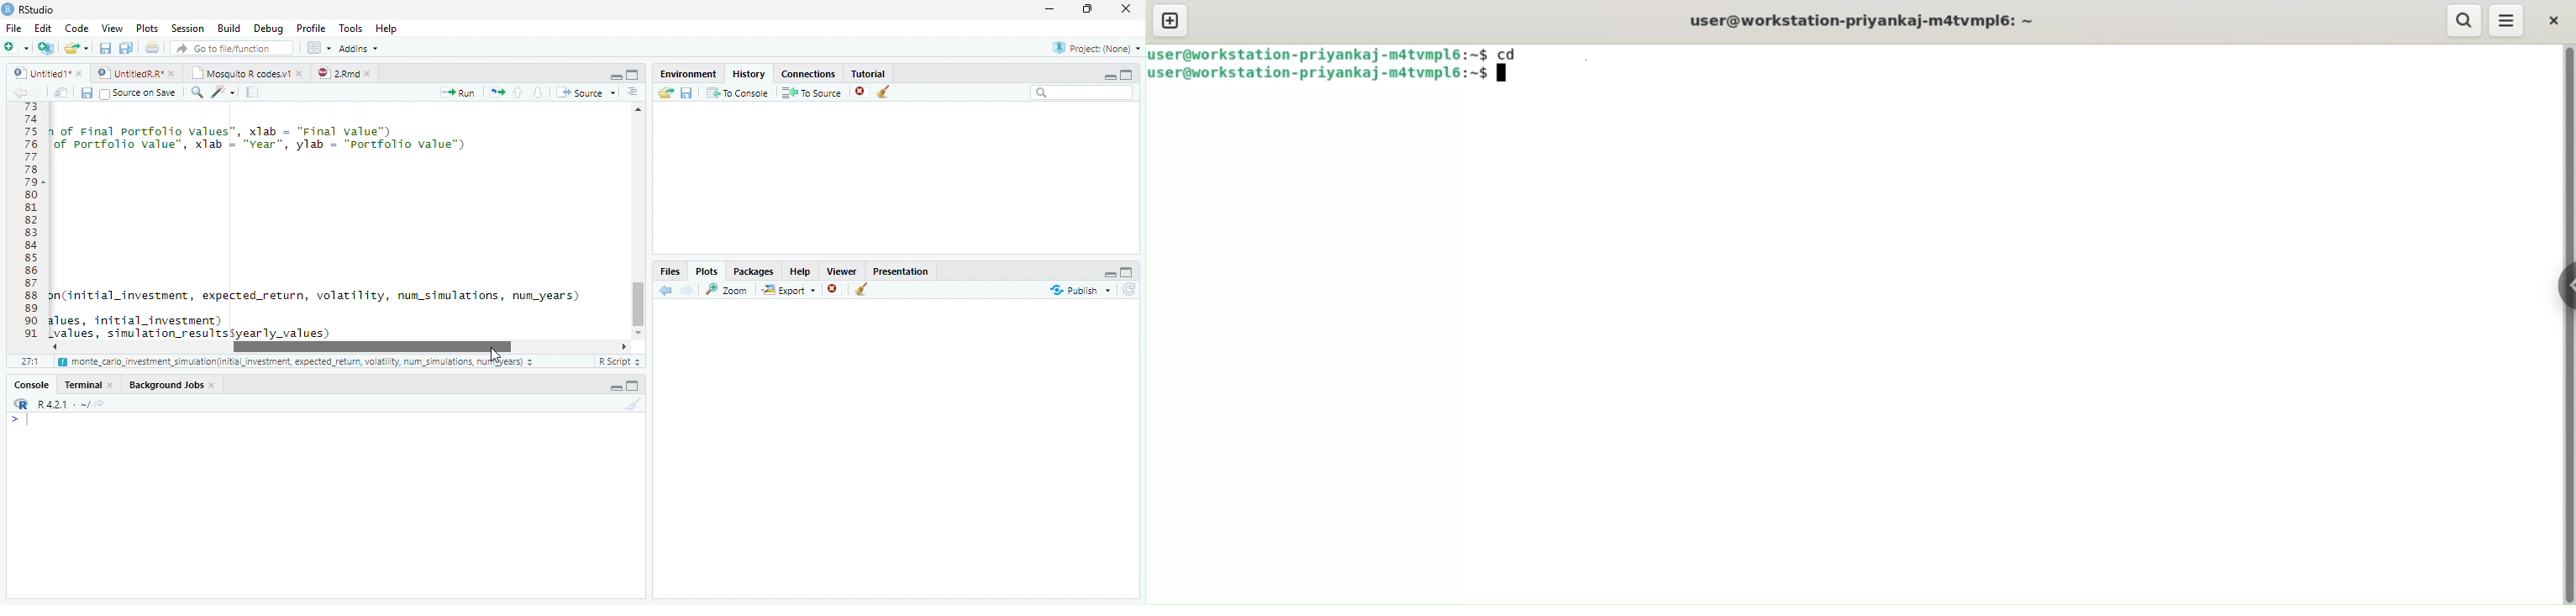 Image resolution: width=2576 pixels, height=616 pixels. What do you see at coordinates (800, 271) in the screenshot?
I see `Help` at bounding box center [800, 271].